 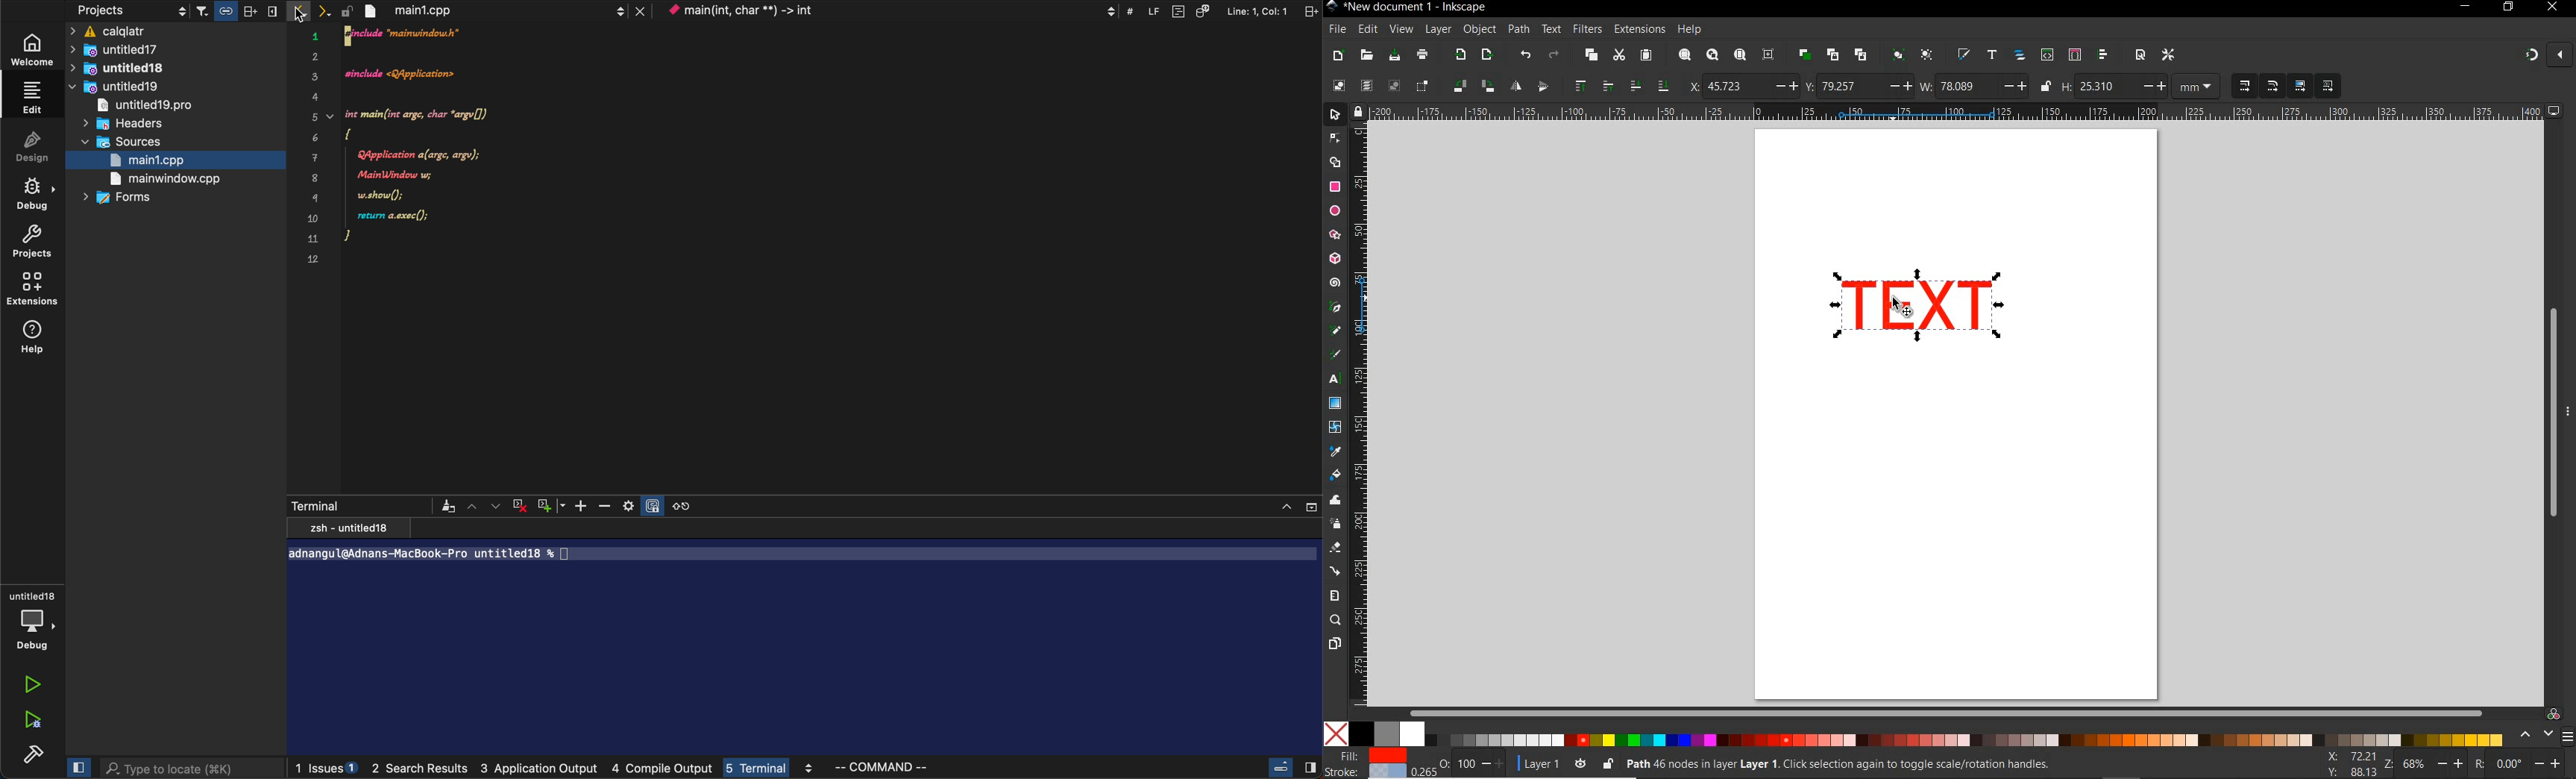 What do you see at coordinates (126, 143) in the screenshot?
I see `sources` at bounding box center [126, 143].